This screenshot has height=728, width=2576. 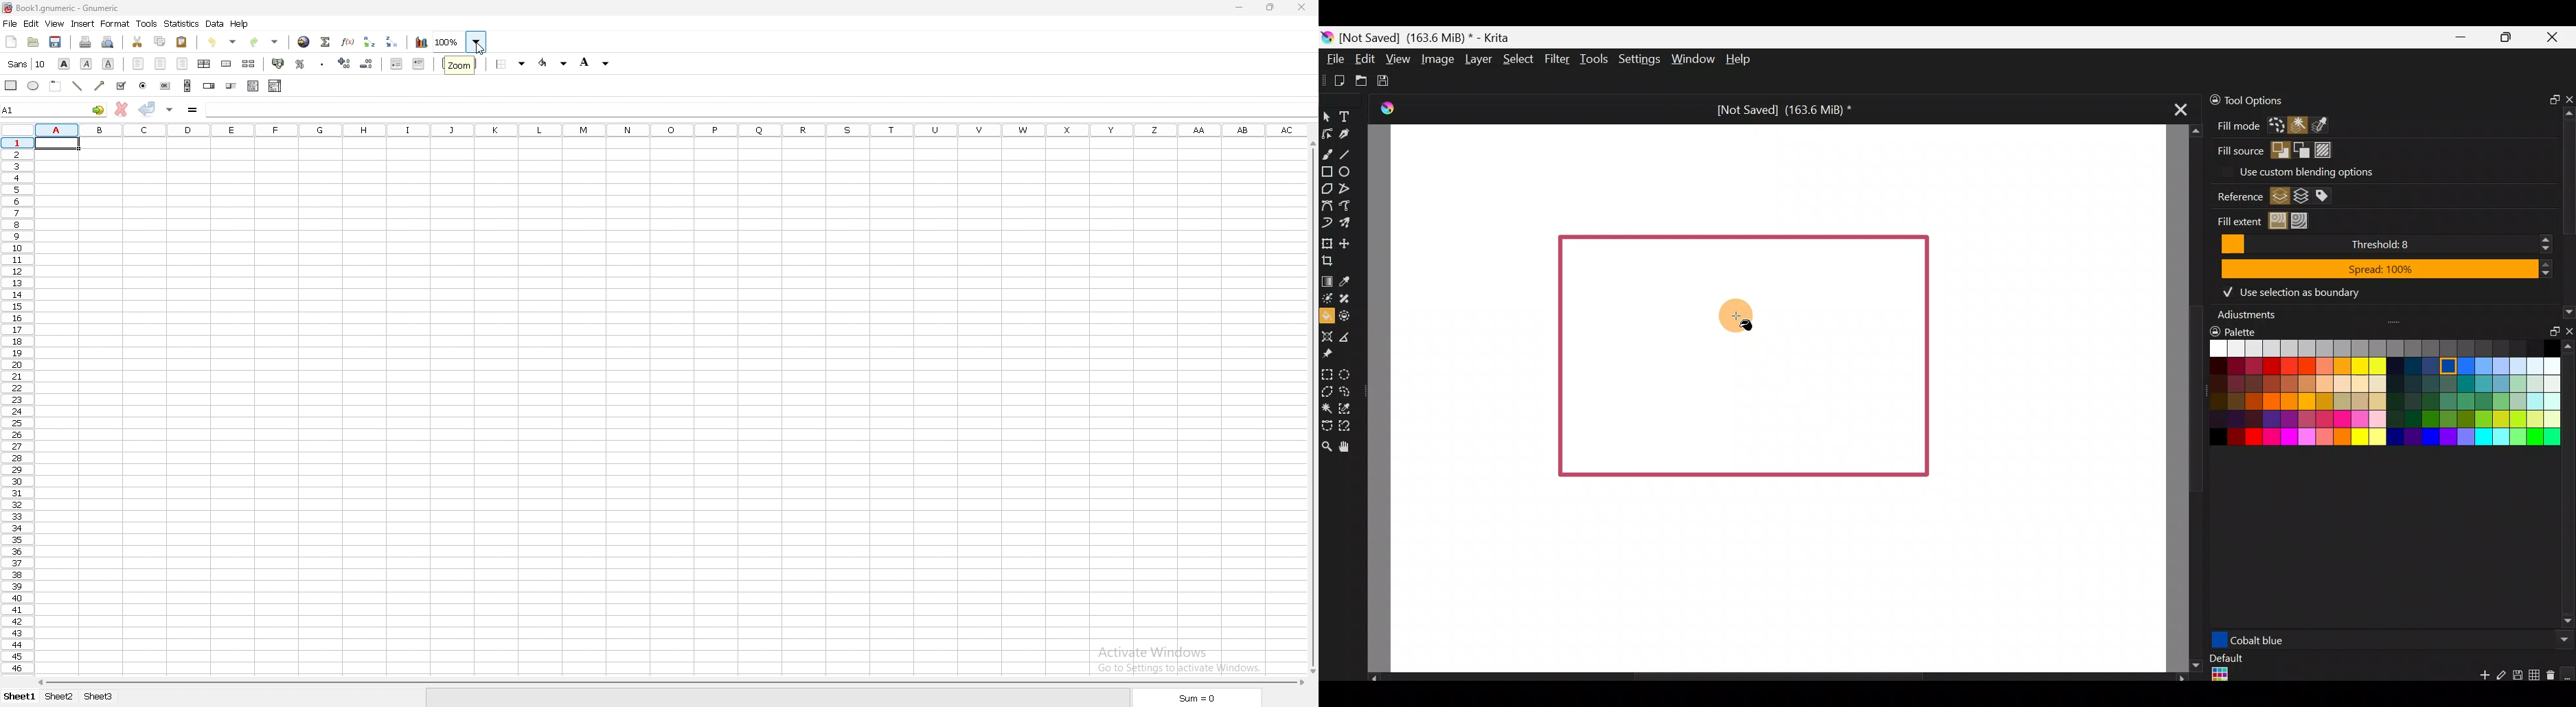 What do you see at coordinates (2241, 329) in the screenshot?
I see `Palette` at bounding box center [2241, 329].